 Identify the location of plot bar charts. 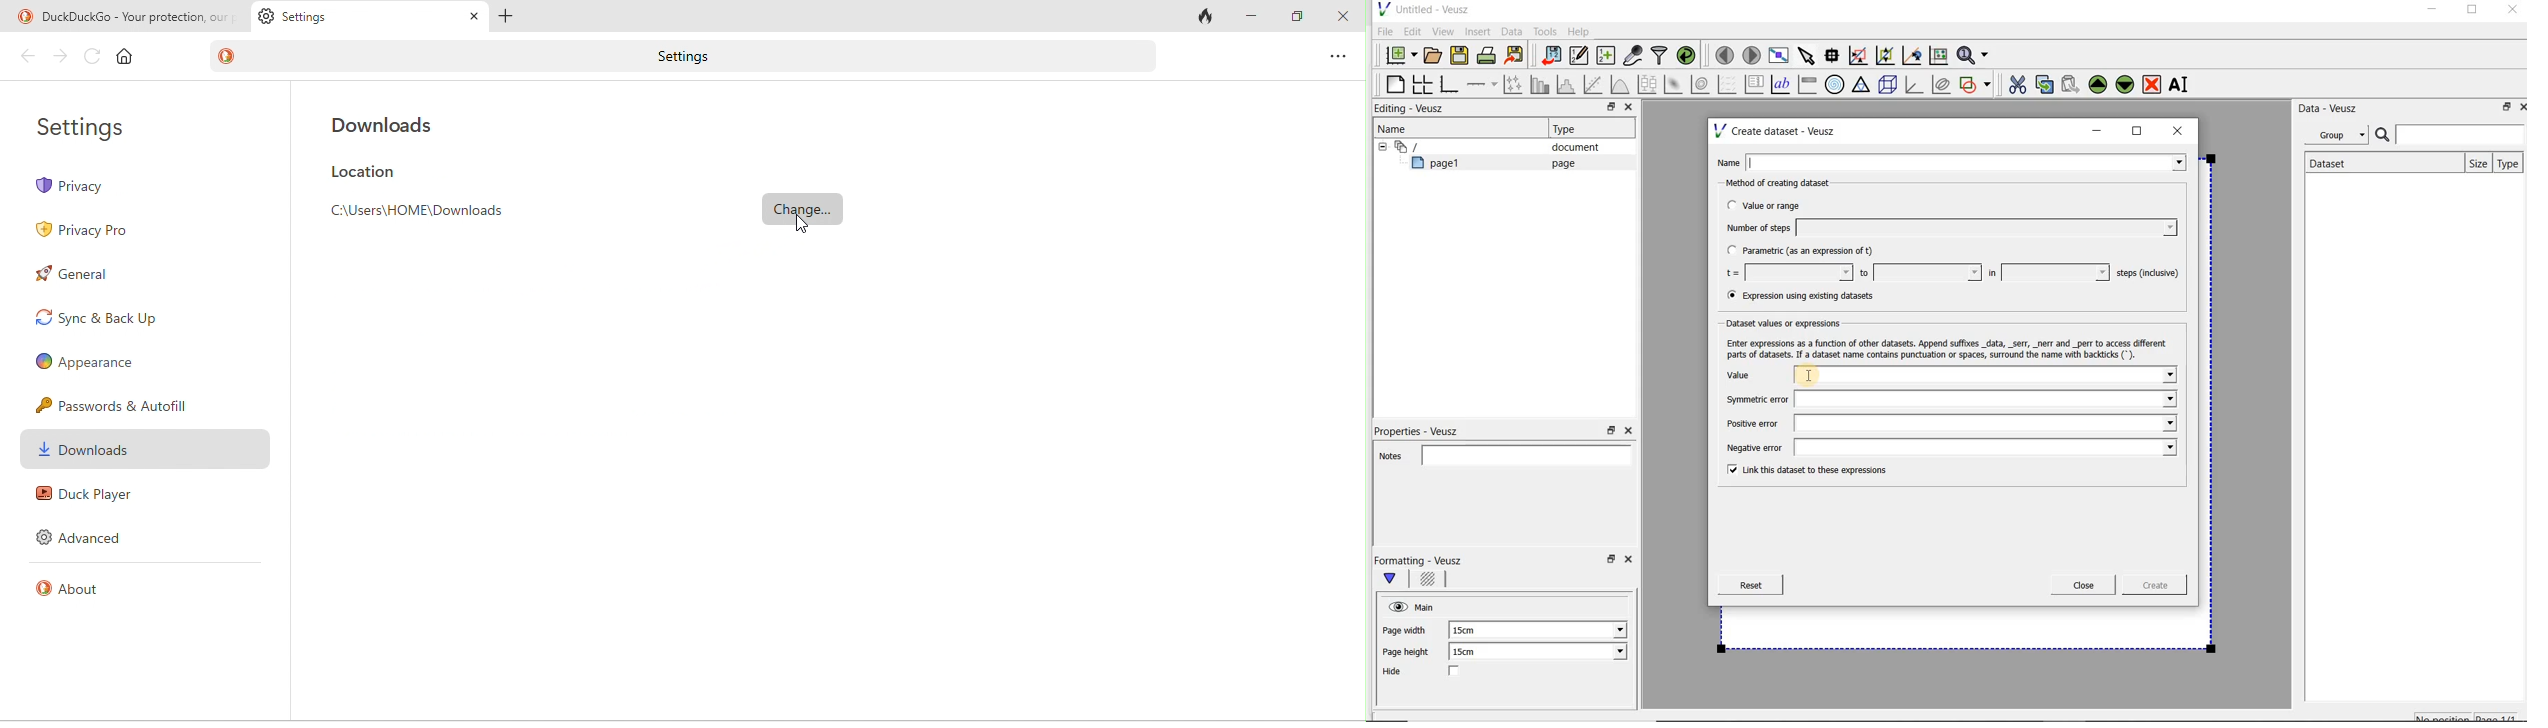
(1540, 84).